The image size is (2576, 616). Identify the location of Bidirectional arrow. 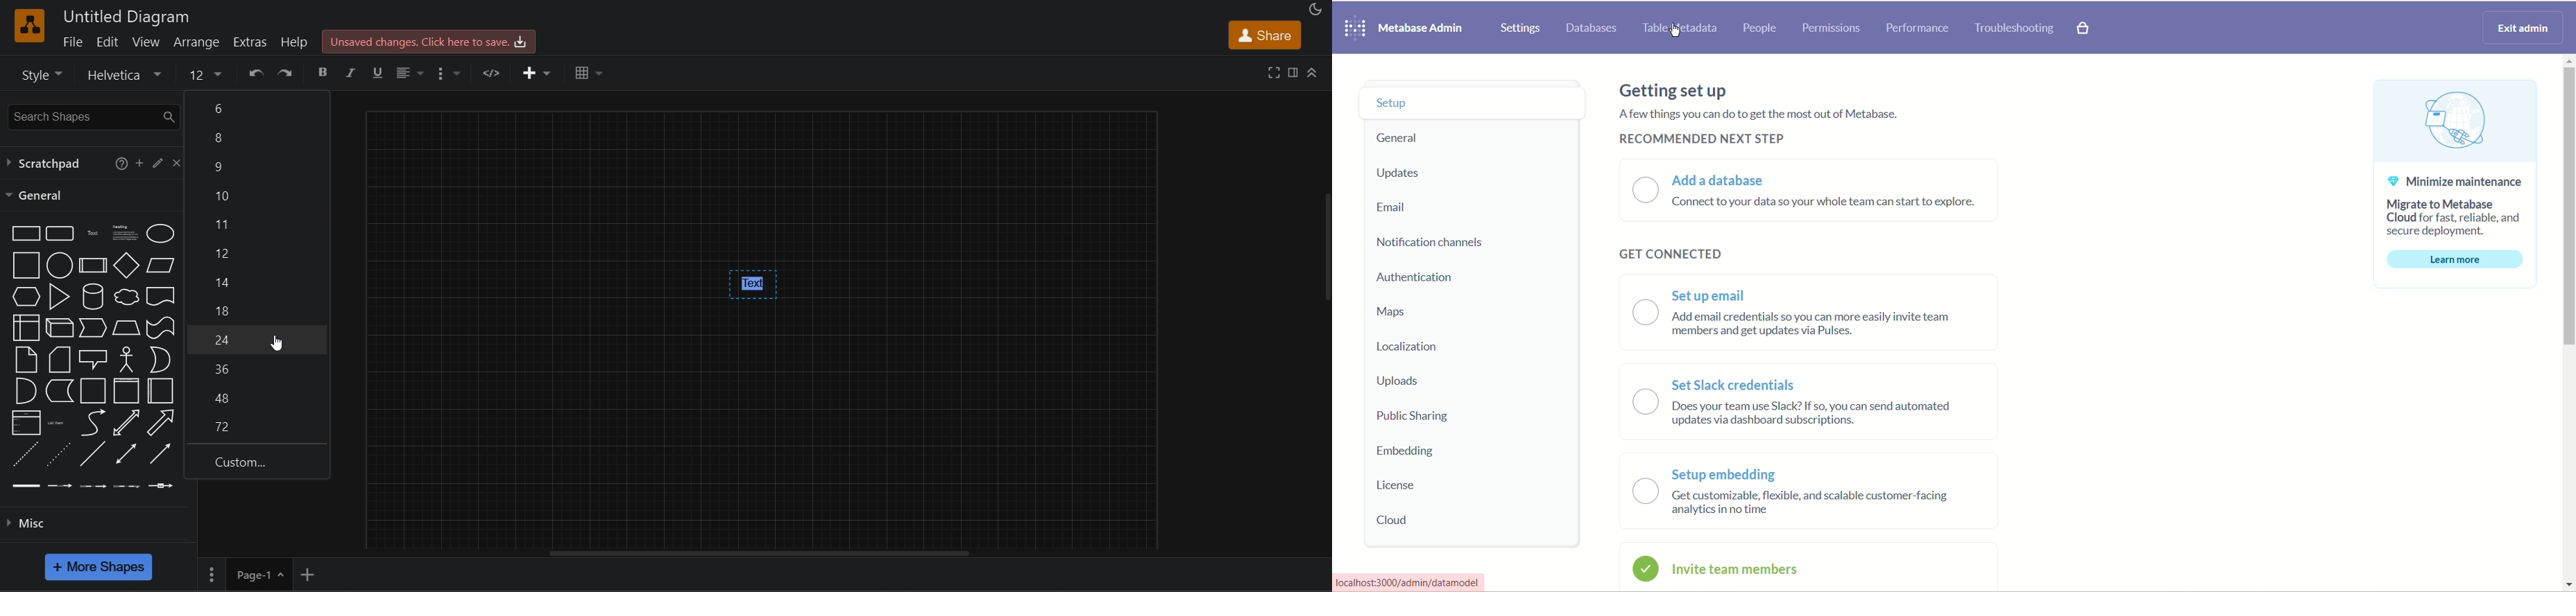
(126, 422).